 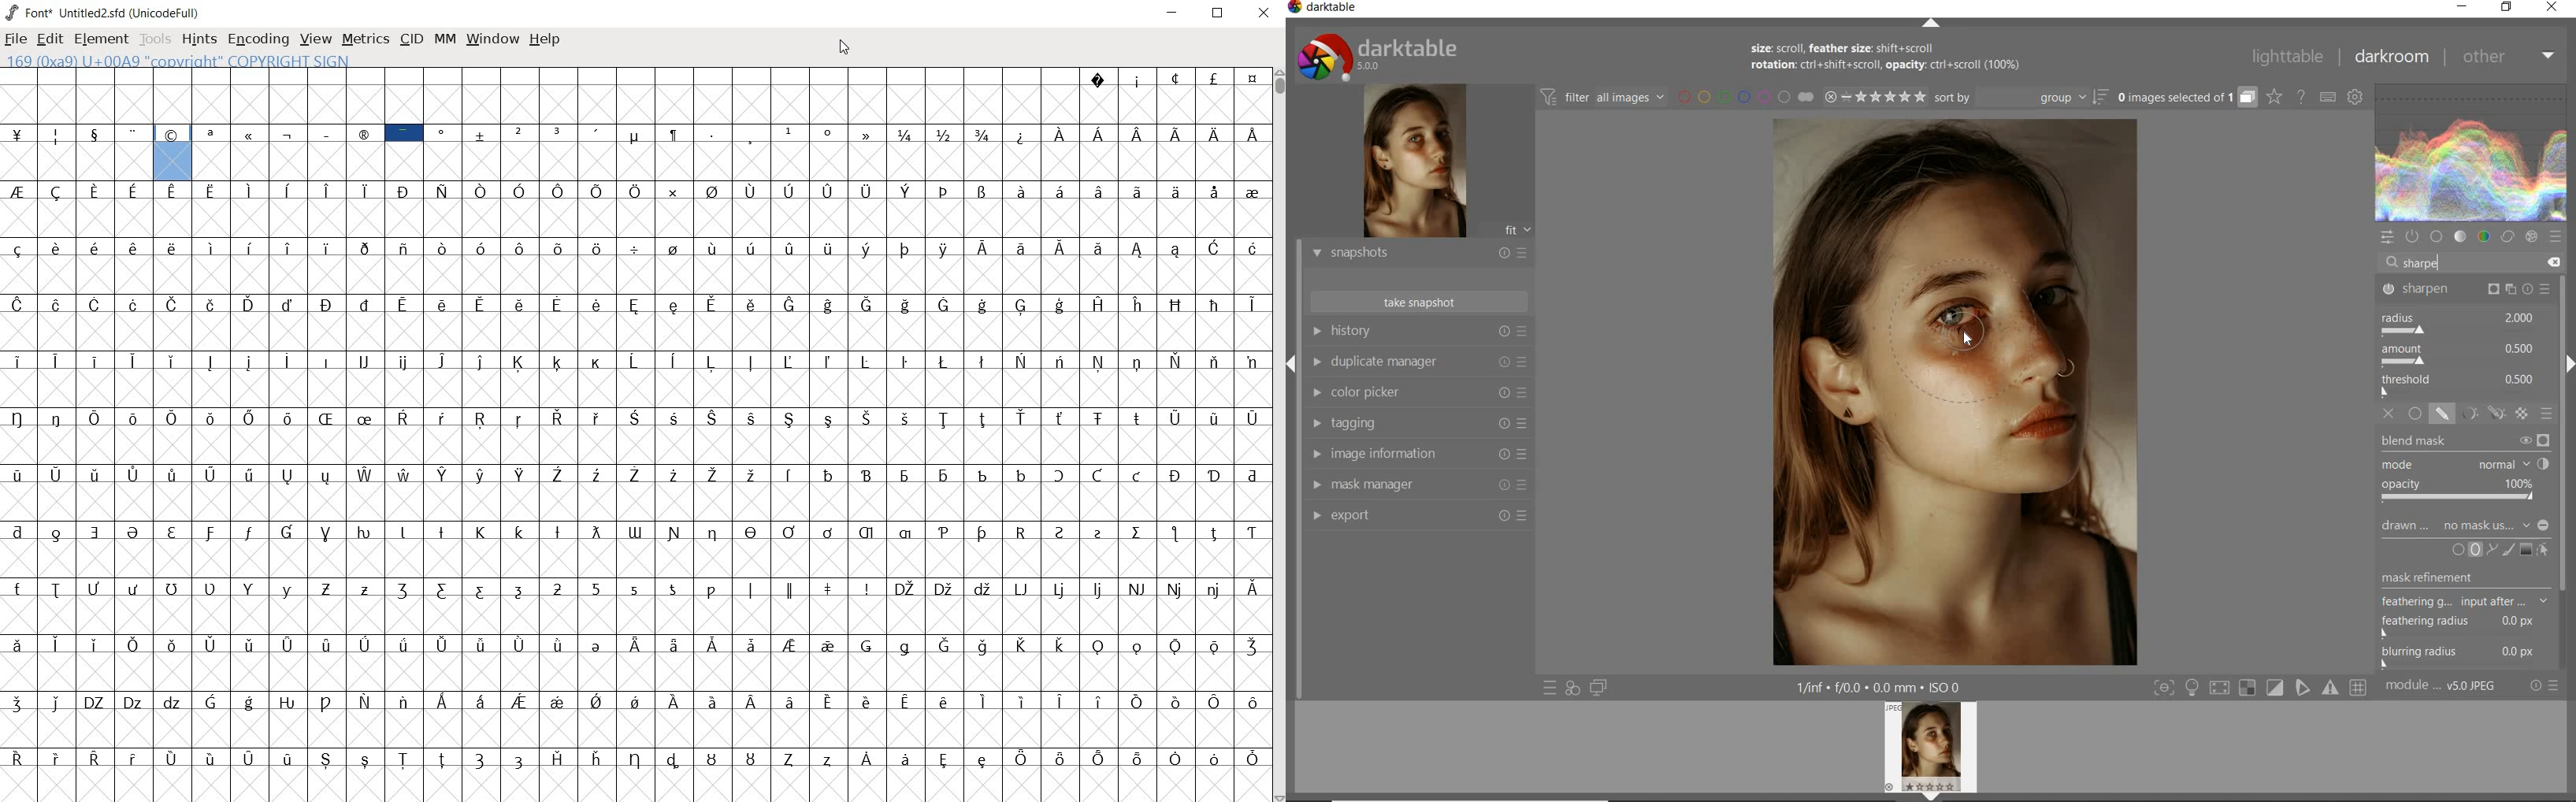 I want to click on THRESHOLD, so click(x=2460, y=385).